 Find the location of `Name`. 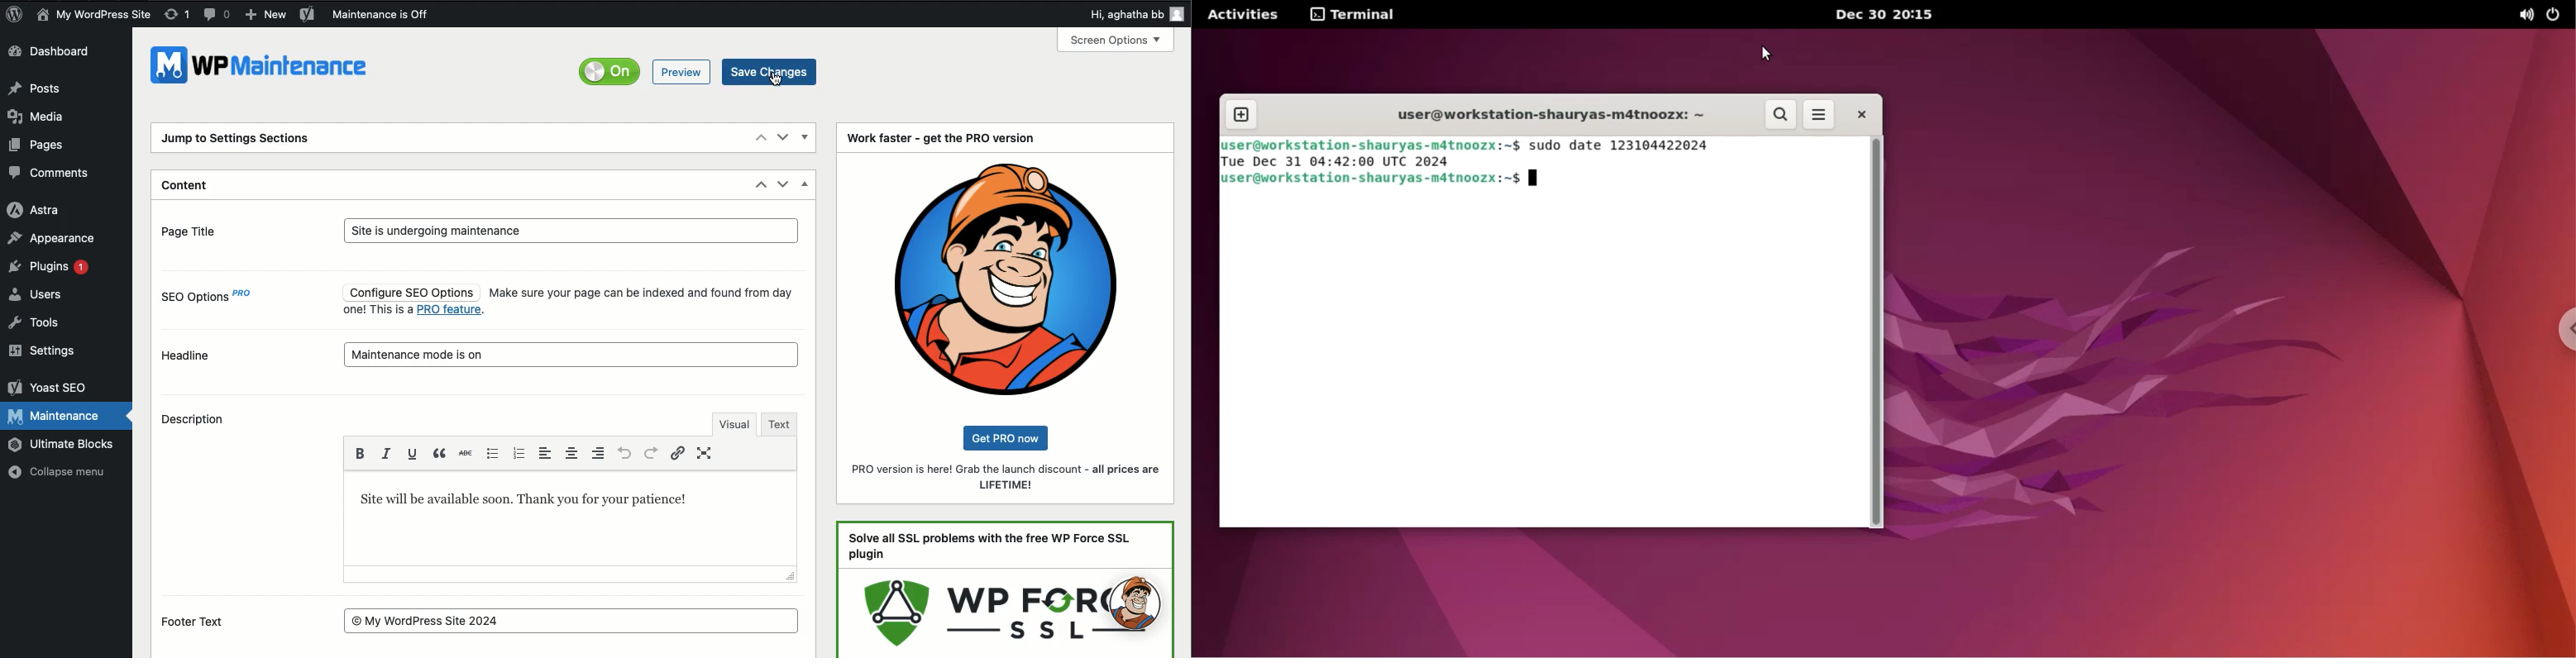

Name is located at coordinates (95, 14).